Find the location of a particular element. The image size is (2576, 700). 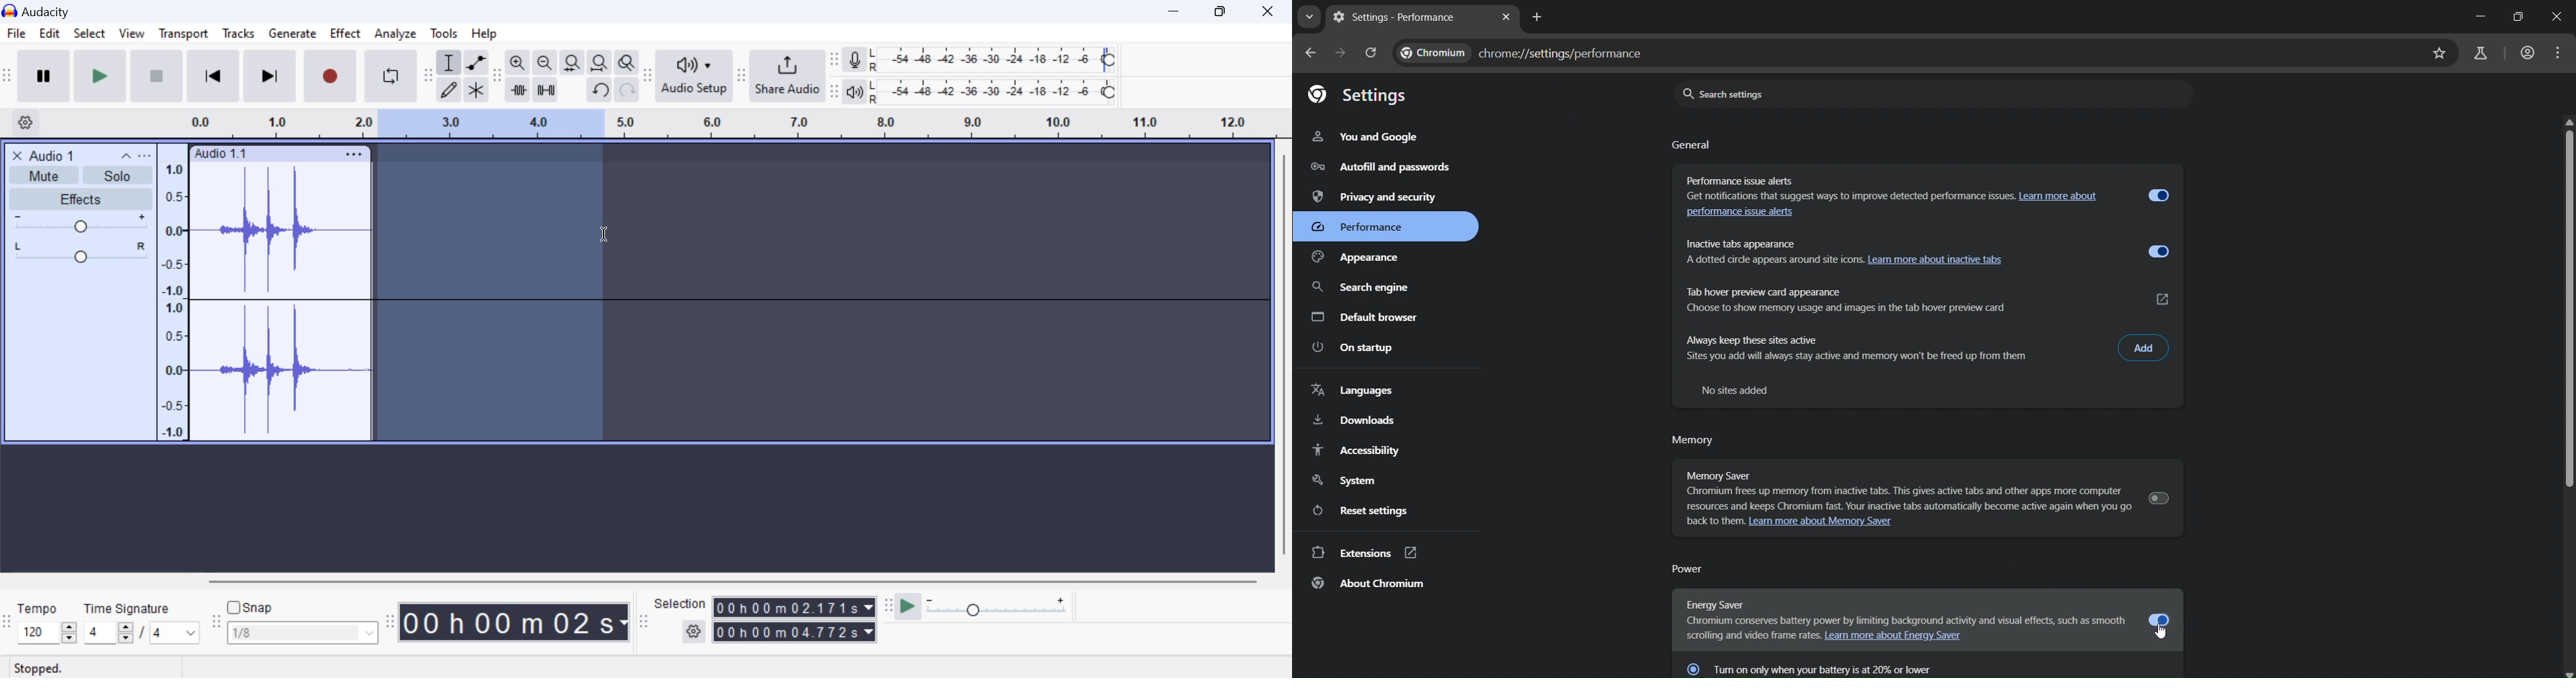

Stop is located at coordinates (158, 75).